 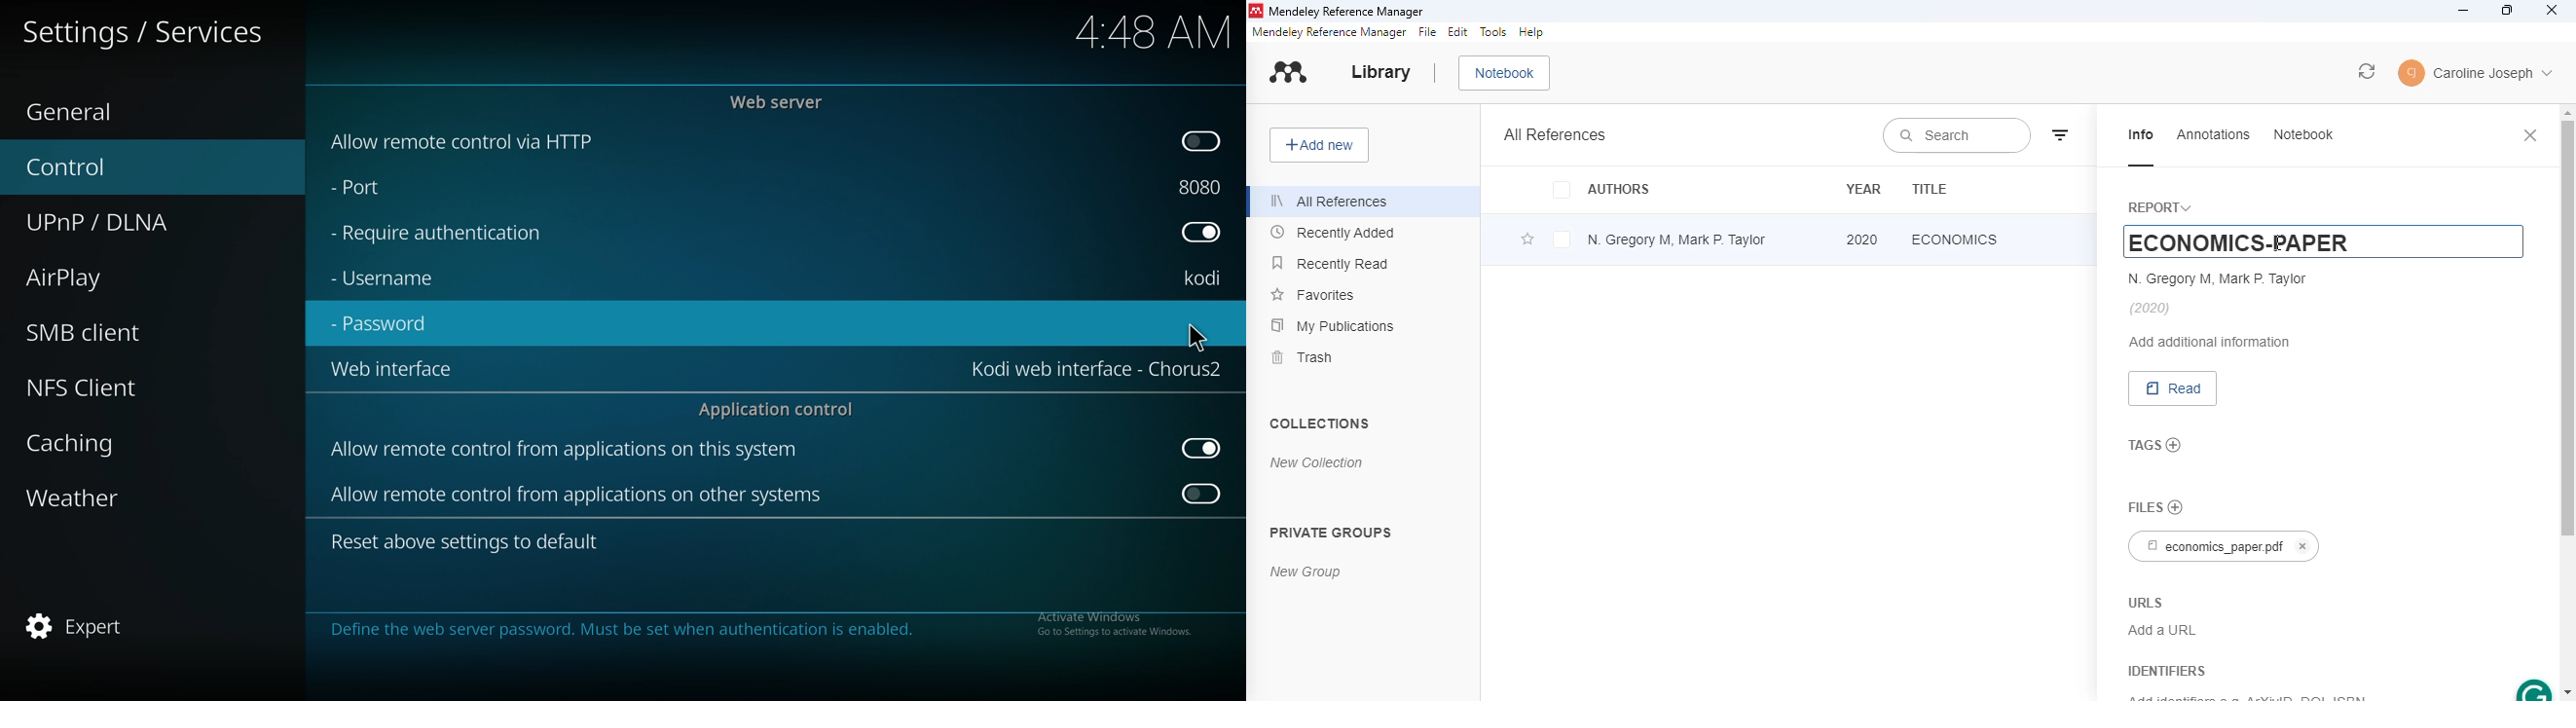 I want to click on 2020, so click(x=1862, y=240).